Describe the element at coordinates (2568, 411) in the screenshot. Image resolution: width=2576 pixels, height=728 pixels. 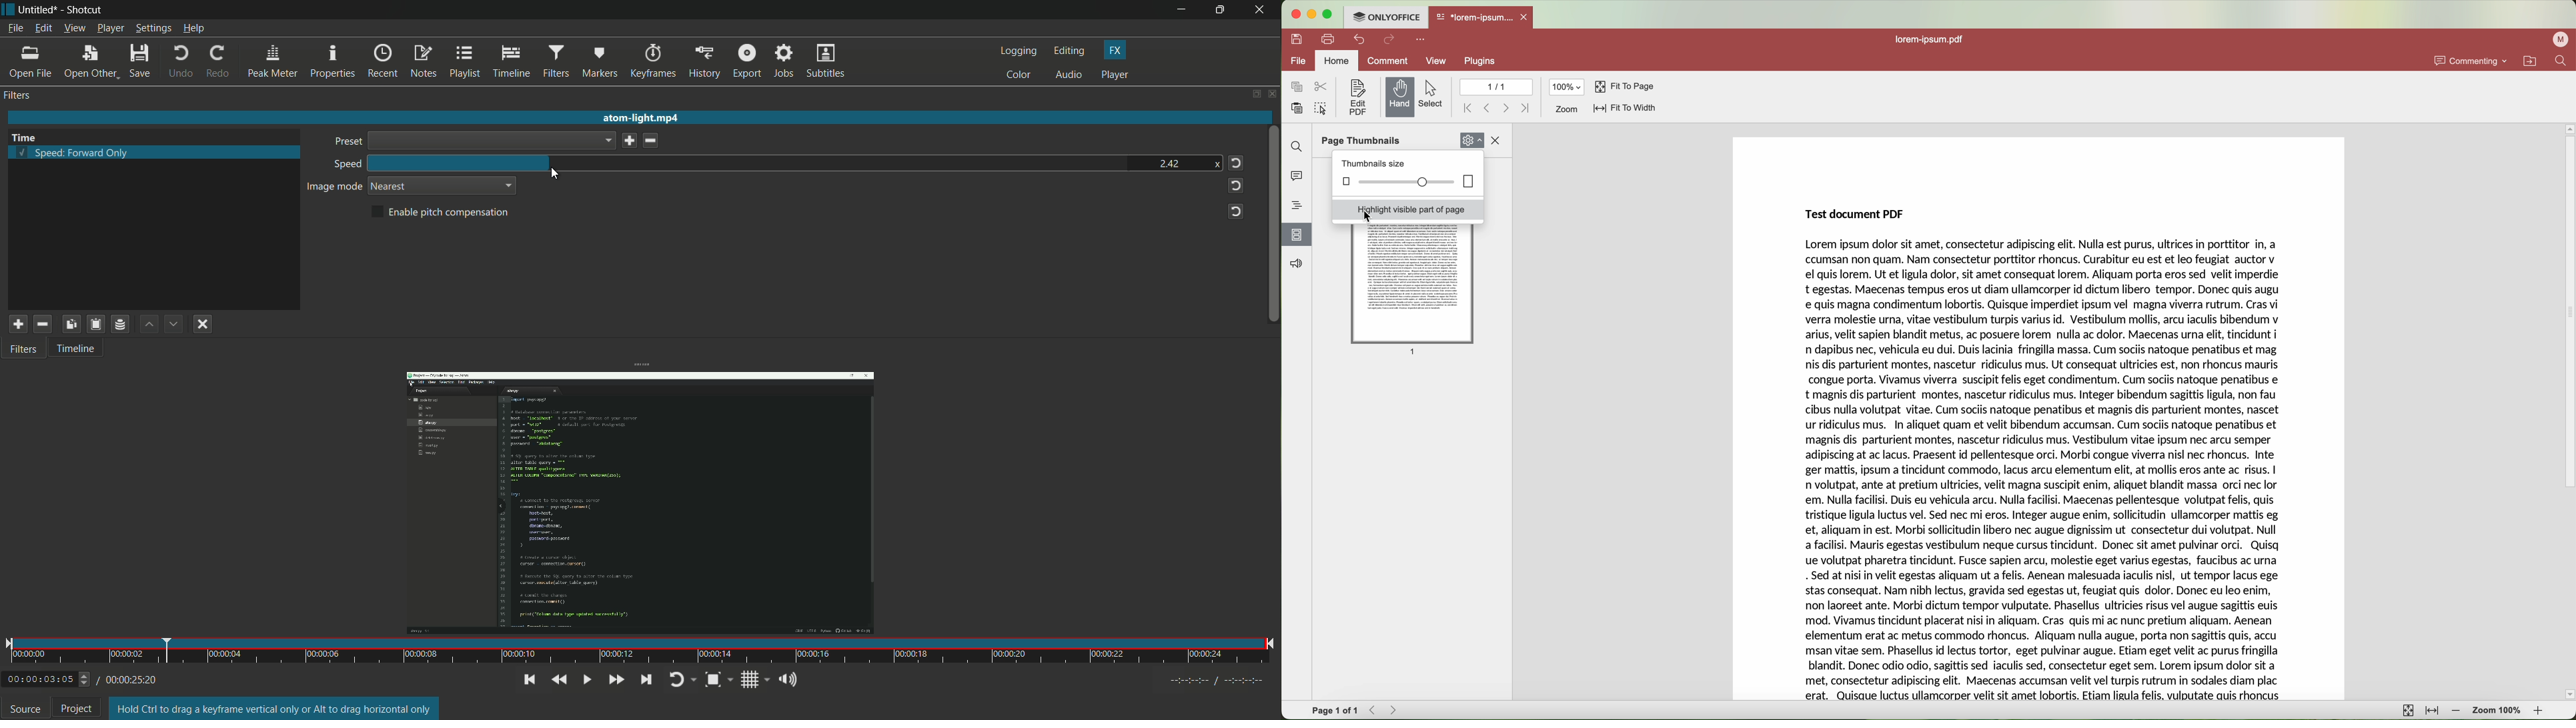
I see `scroll bar` at that location.